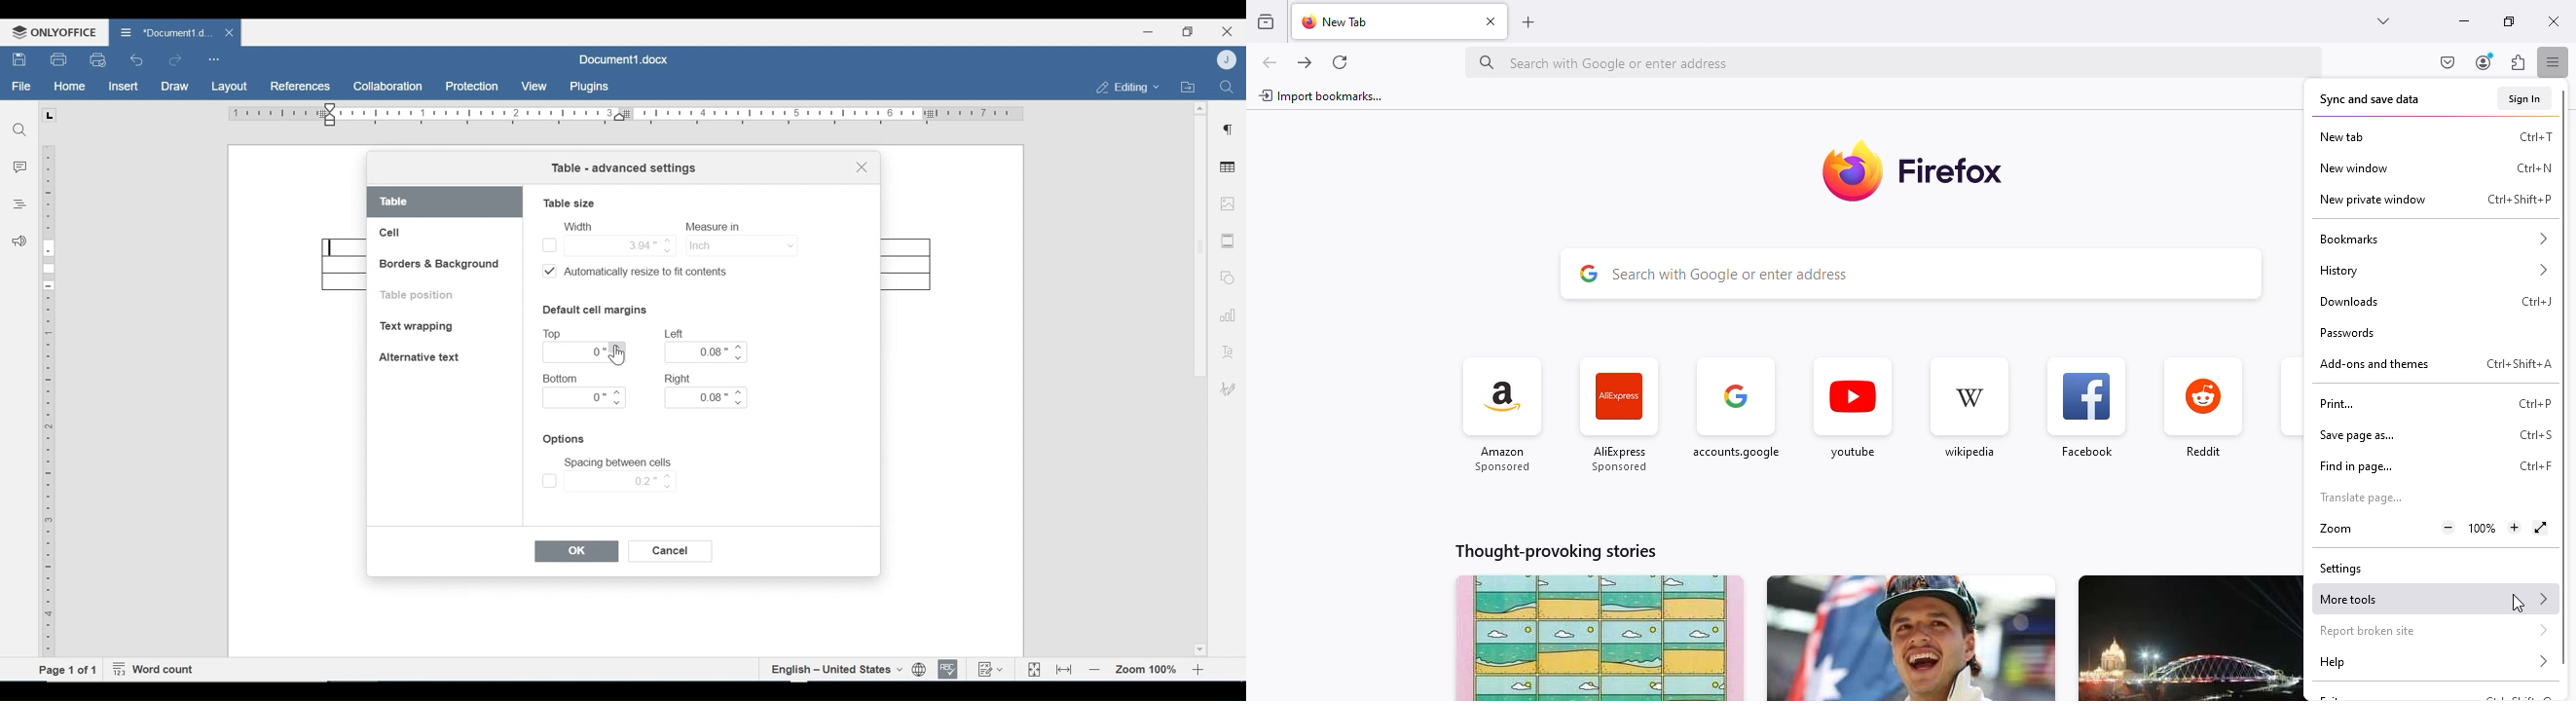 The image size is (2576, 728). Describe the element at coordinates (1147, 670) in the screenshot. I see `Zoom 100%` at that location.